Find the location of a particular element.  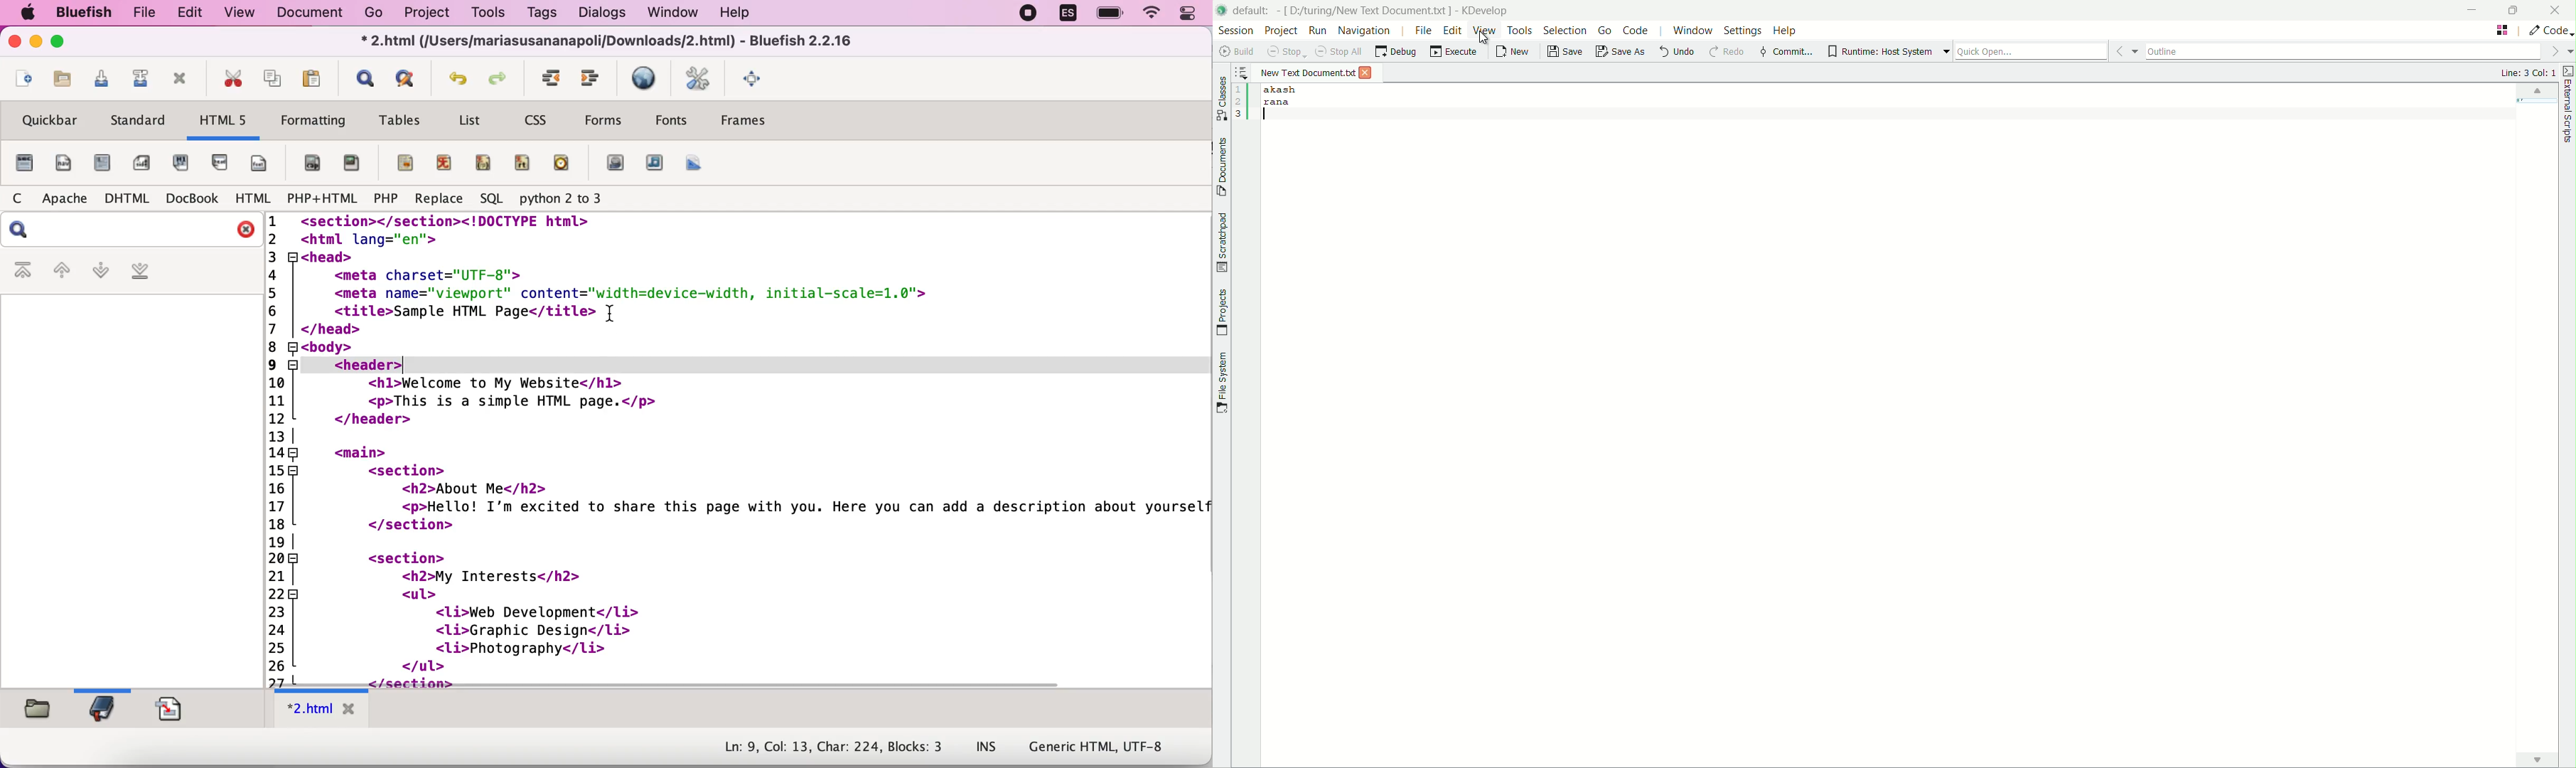

Z.nimi (jusers/mariasusananapolijoownioads/<z.ntmi) - siuerisn 2.2.10 is located at coordinates (610, 40).